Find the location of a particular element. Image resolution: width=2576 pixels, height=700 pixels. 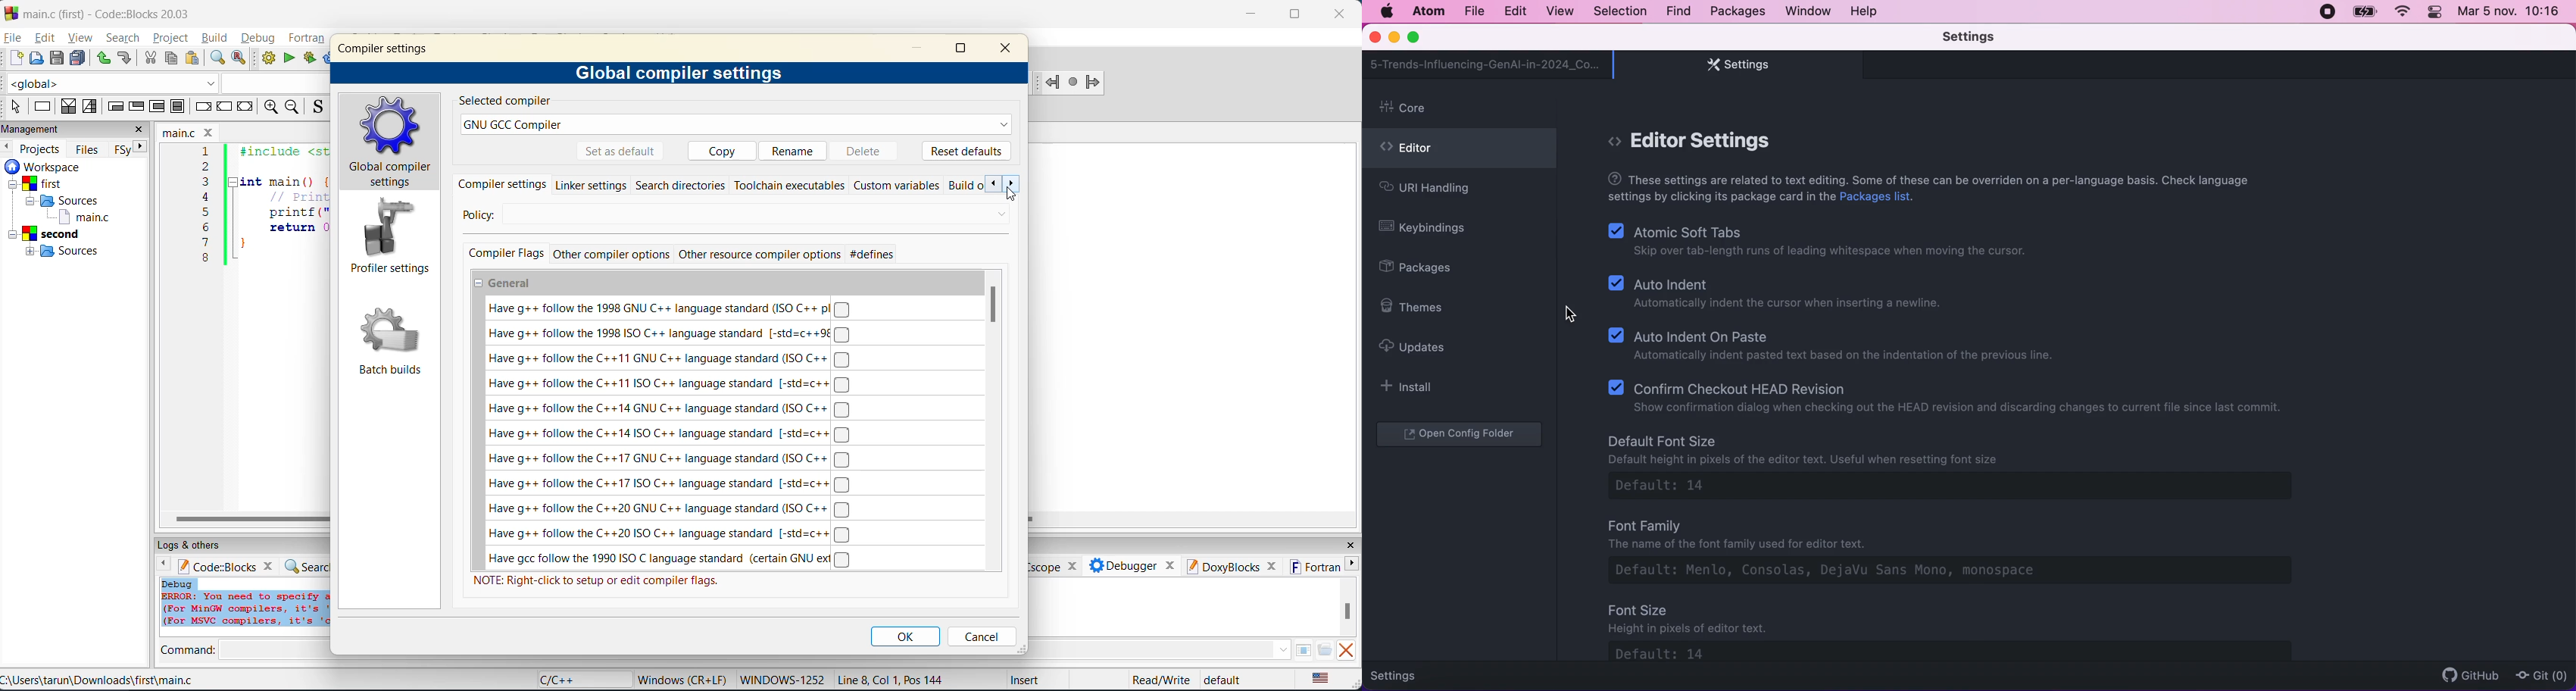

C:\Users\tarun\Downloads\first\main.c is located at coordinates (101, 680).